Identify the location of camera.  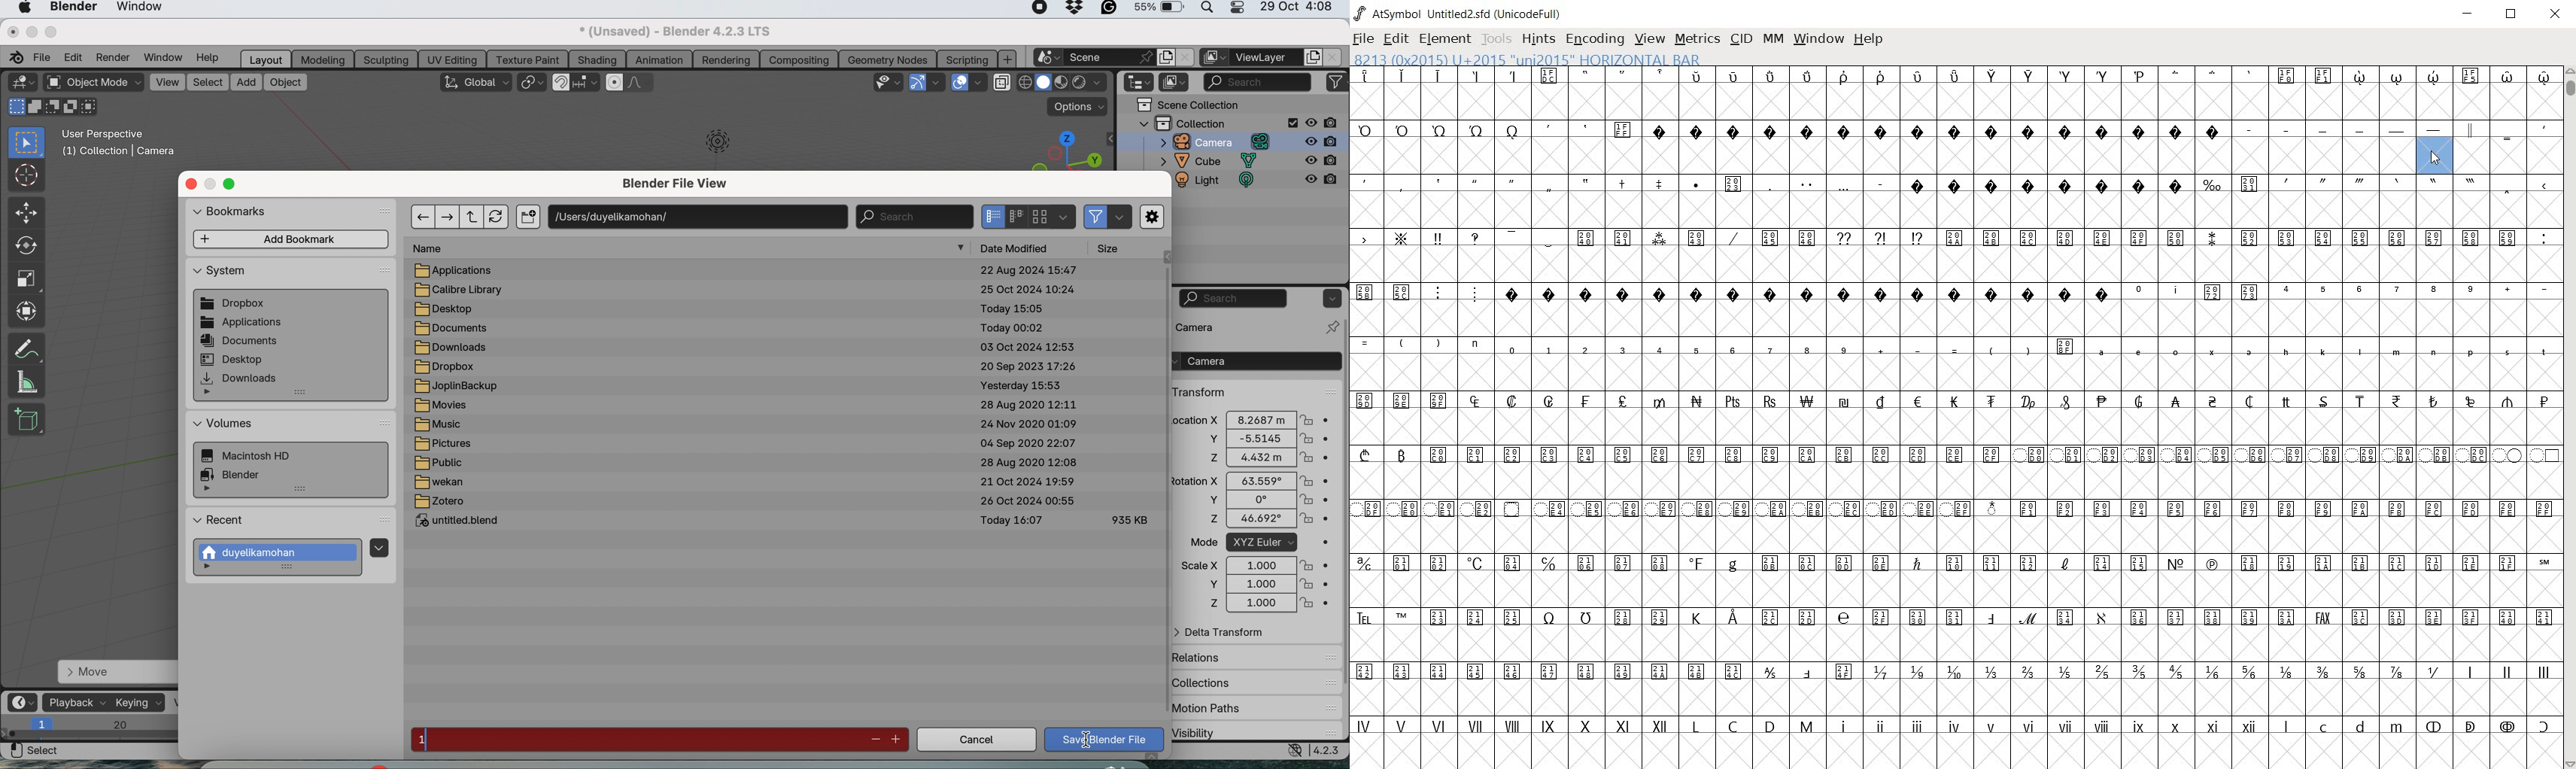
(1209, 142).